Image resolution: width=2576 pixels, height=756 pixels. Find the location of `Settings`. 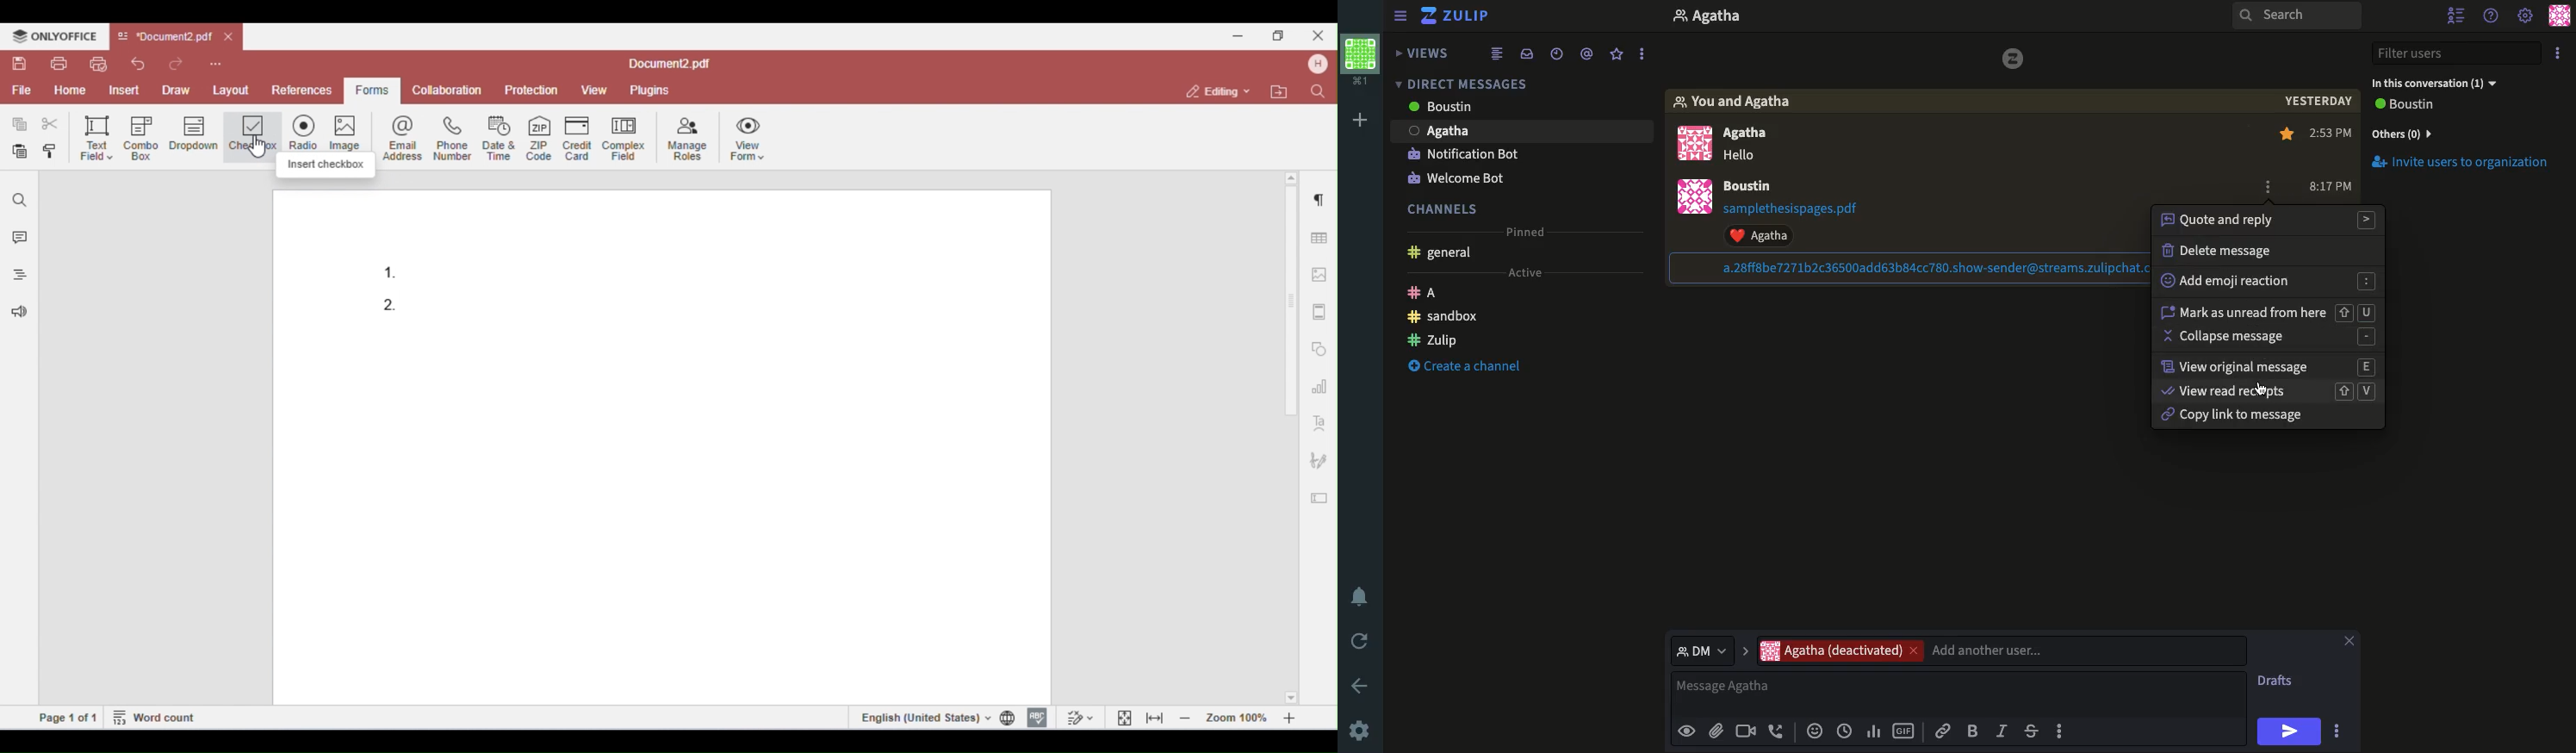

Settings is located at coordinates (1359, 732).